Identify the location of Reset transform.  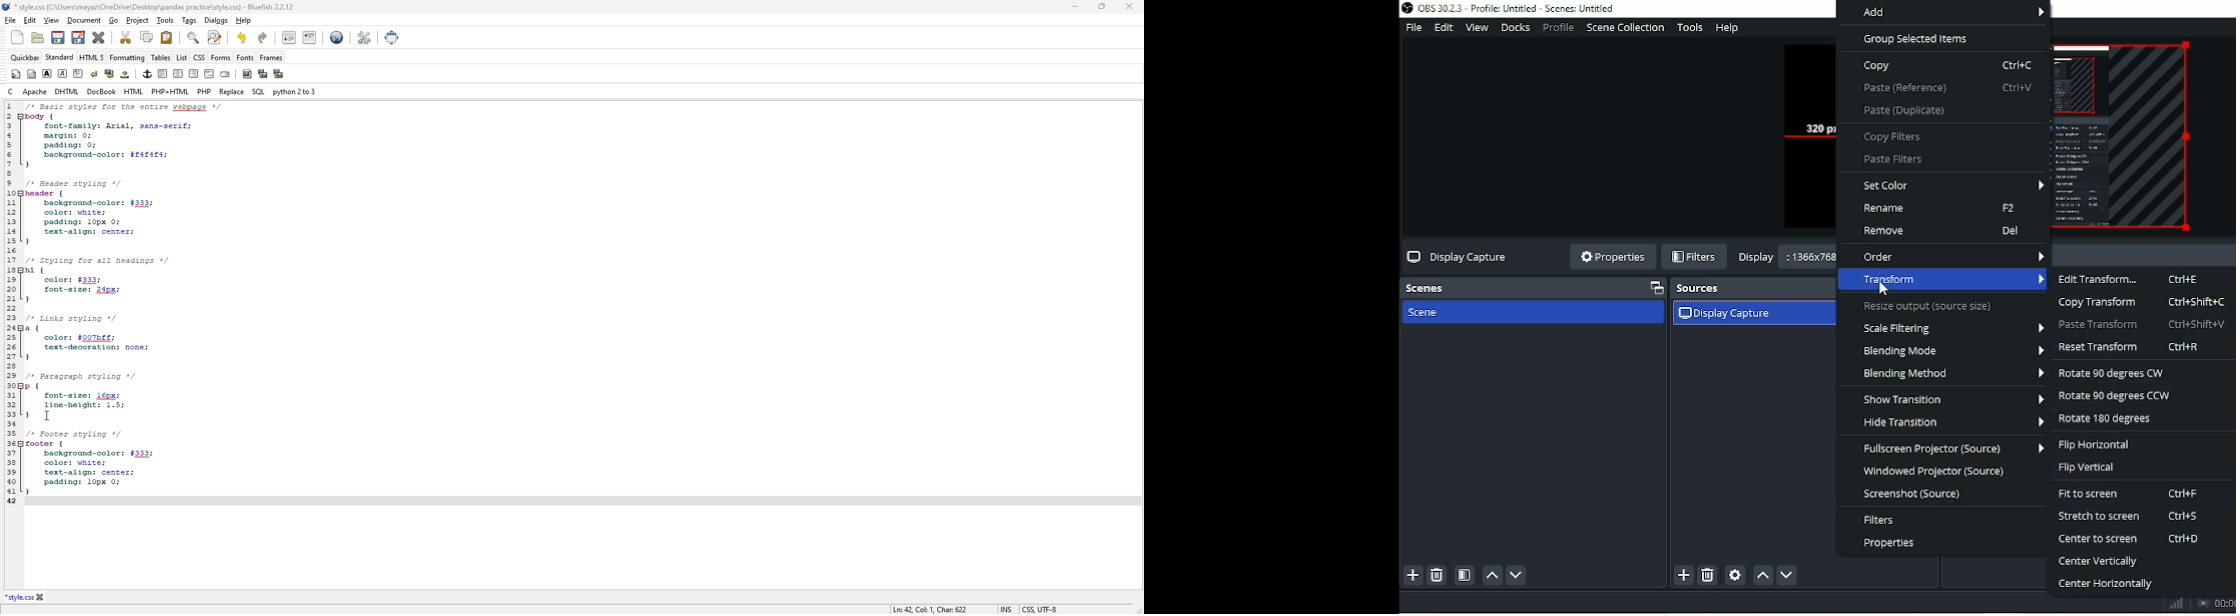
(2131, 346).